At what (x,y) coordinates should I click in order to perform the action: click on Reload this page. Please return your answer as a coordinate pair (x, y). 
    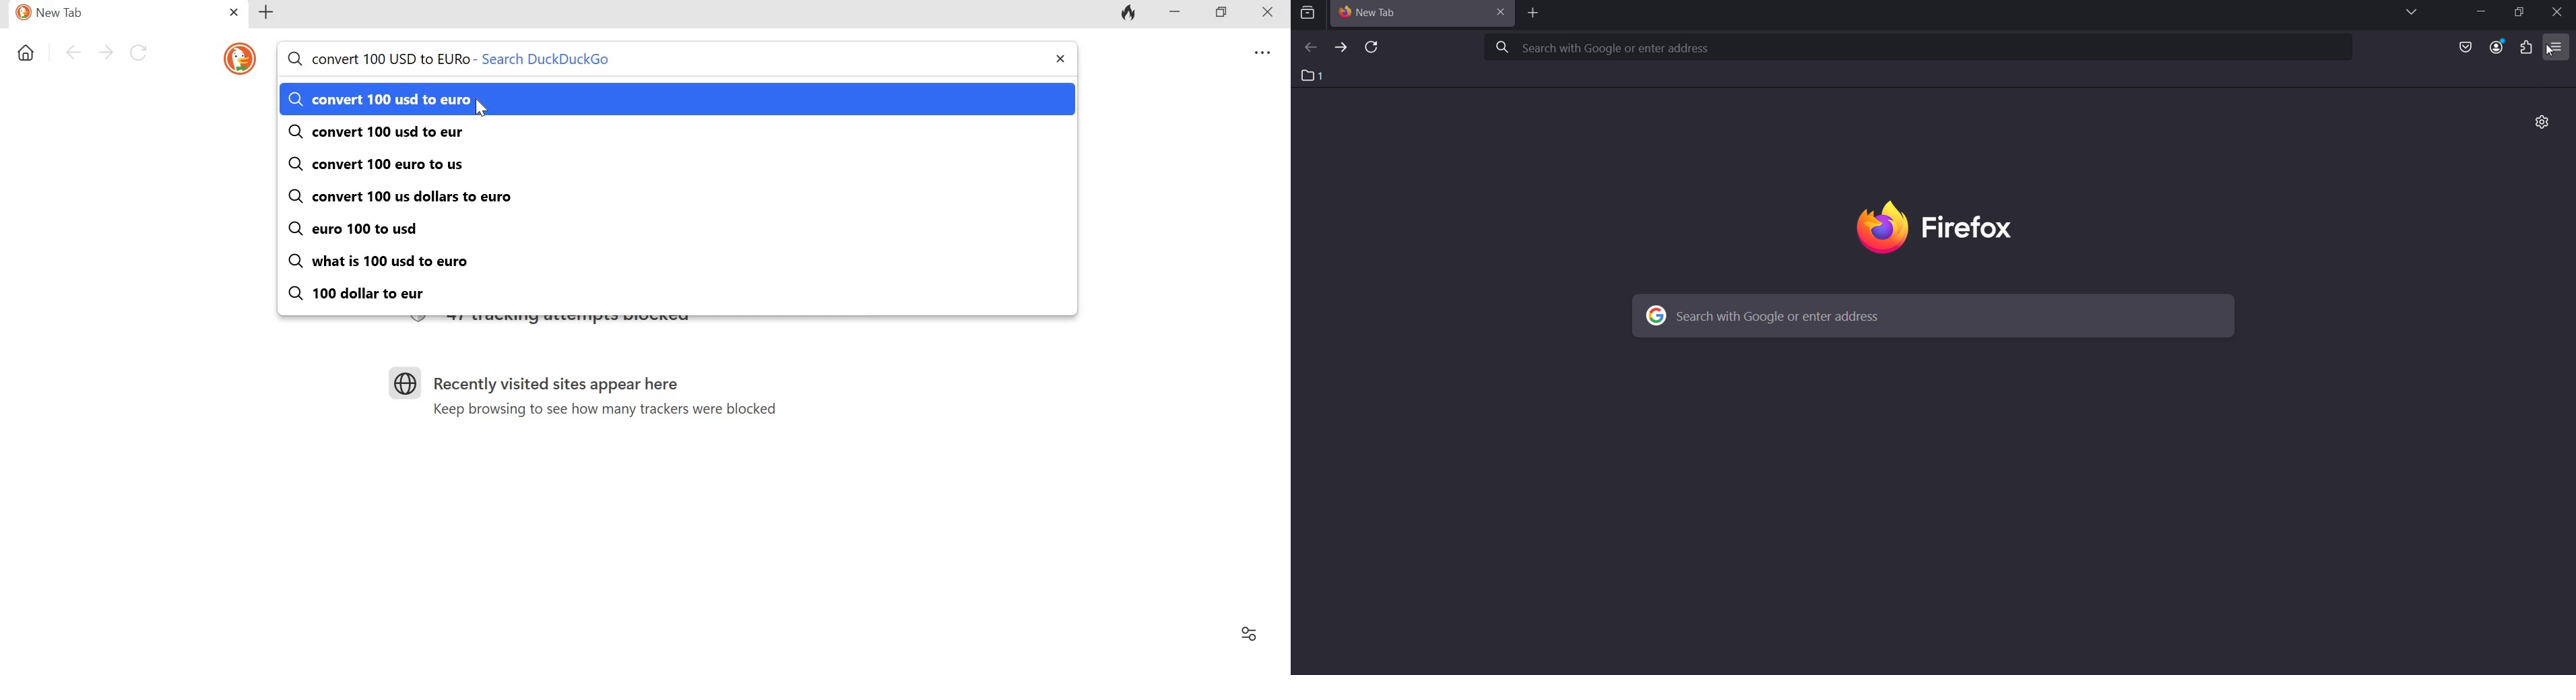
    Looking at the image, I should click on (142, 53).